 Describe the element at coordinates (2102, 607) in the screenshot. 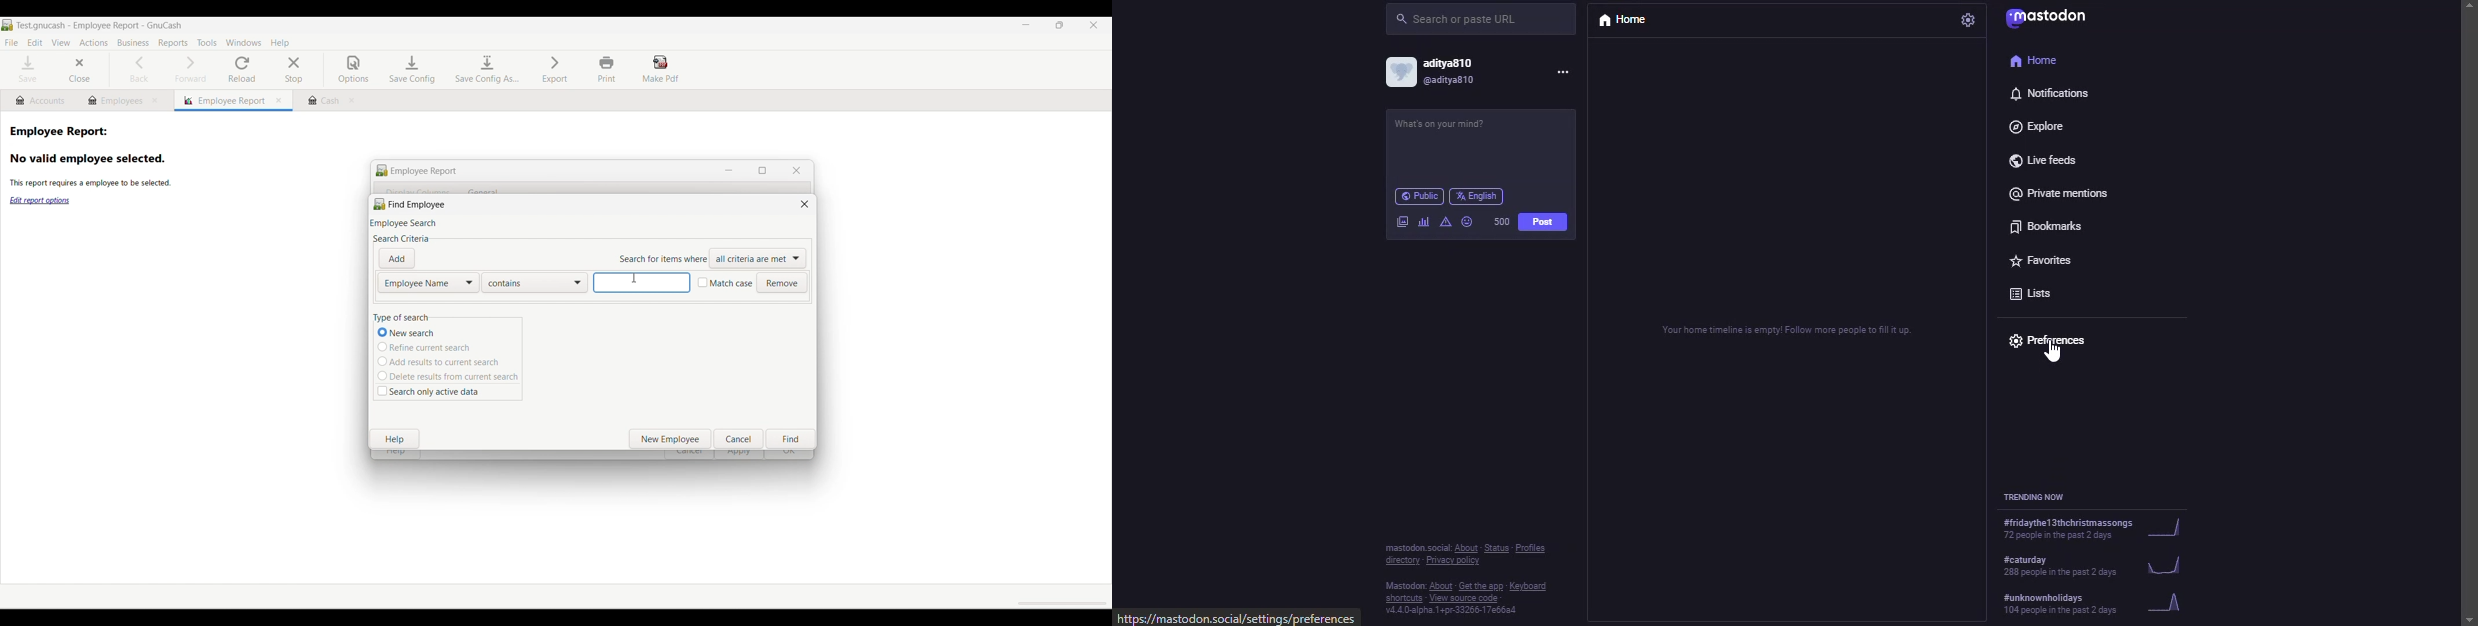

I see `trending` at that location.